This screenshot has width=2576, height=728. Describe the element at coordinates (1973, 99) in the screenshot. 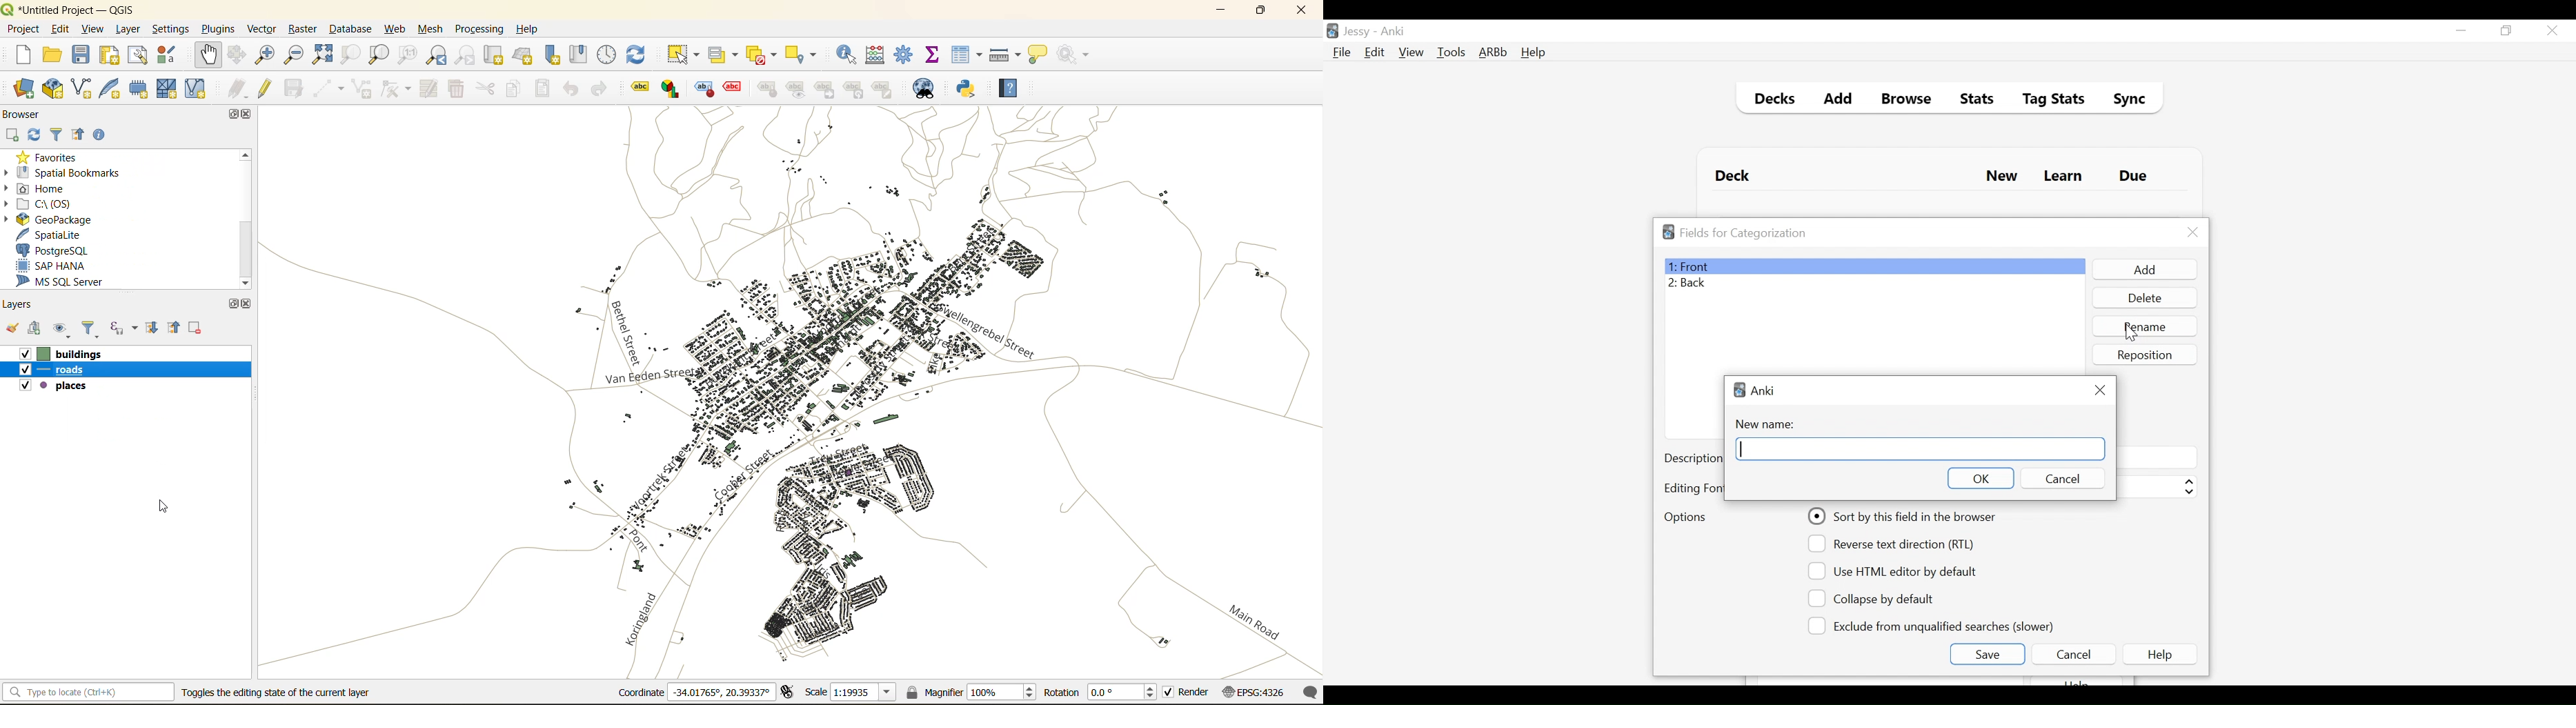

I see `Stats` at that location.